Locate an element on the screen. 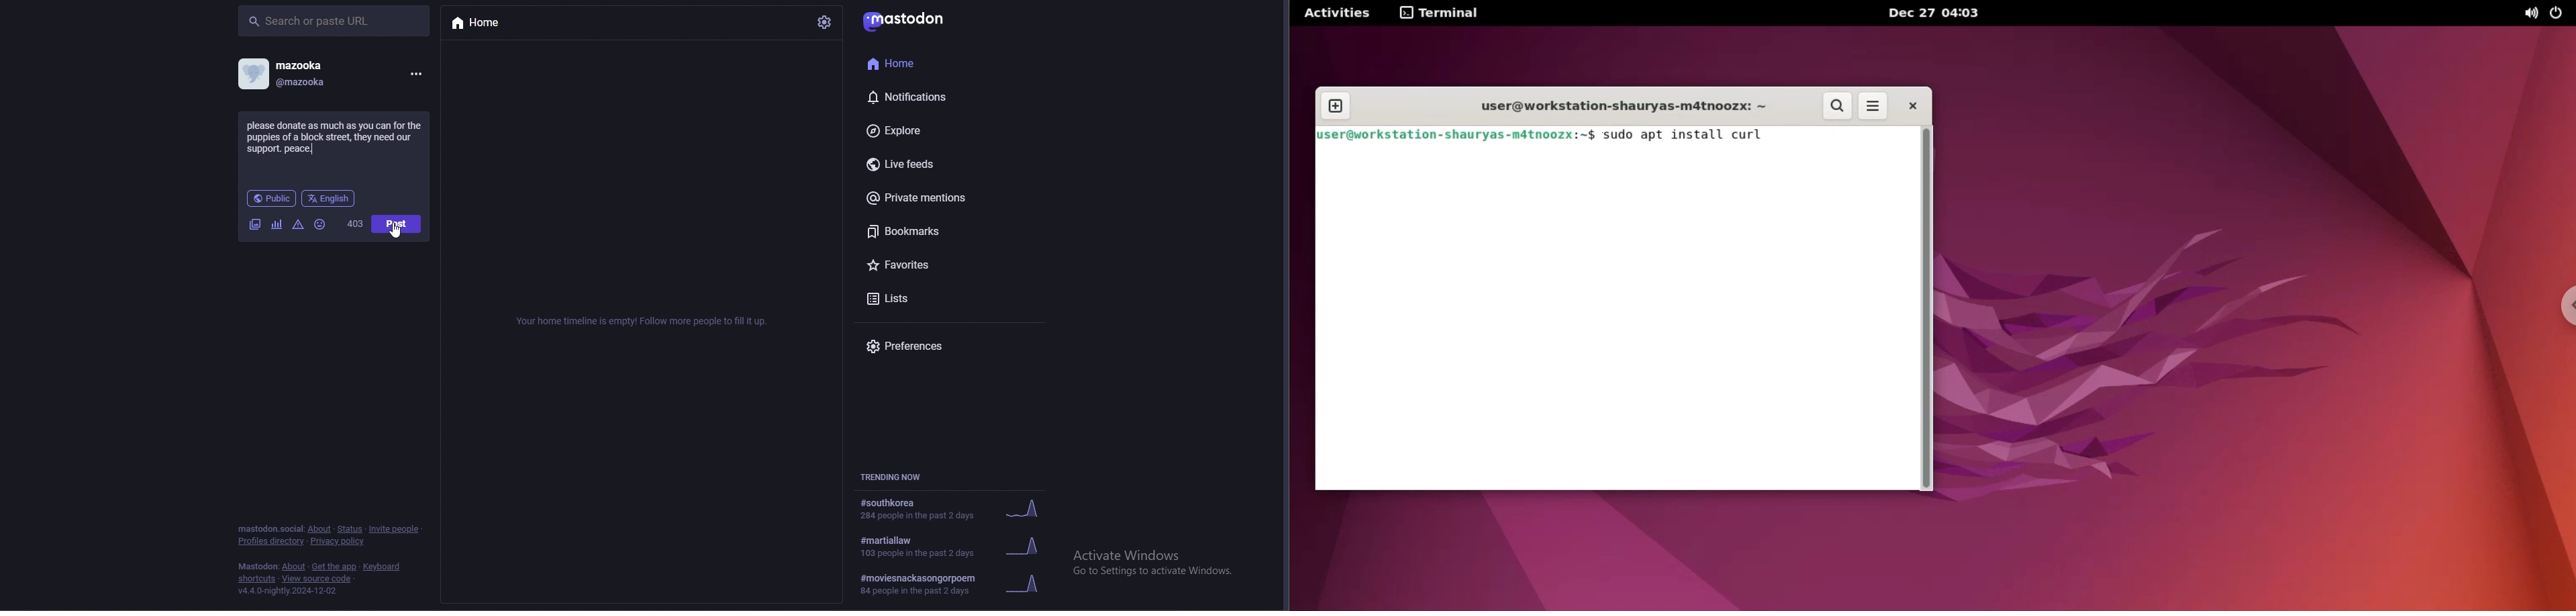  favourites is located at coordinates (932, 264).